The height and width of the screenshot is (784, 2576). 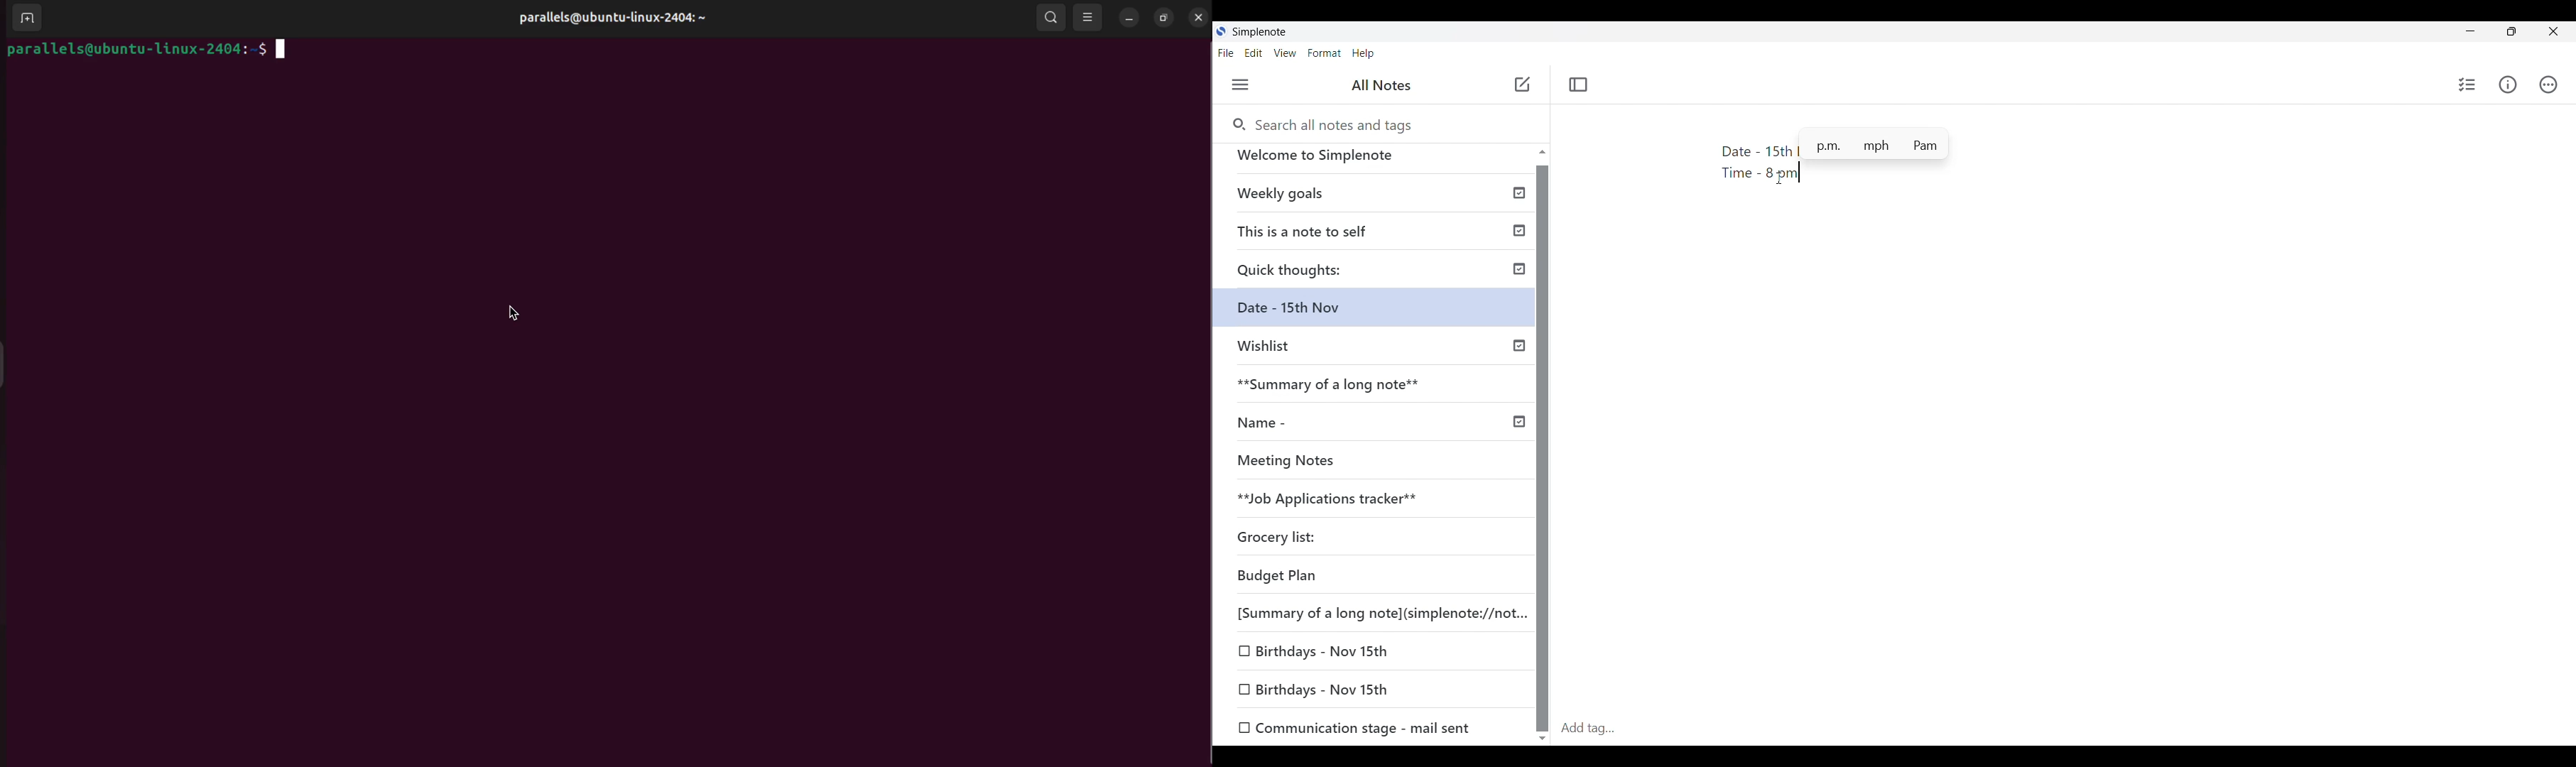 What do you see at coordinates (2467, 85) in the screenshot?
I see `Insert cheklist` at bounding box center [2467, 85].